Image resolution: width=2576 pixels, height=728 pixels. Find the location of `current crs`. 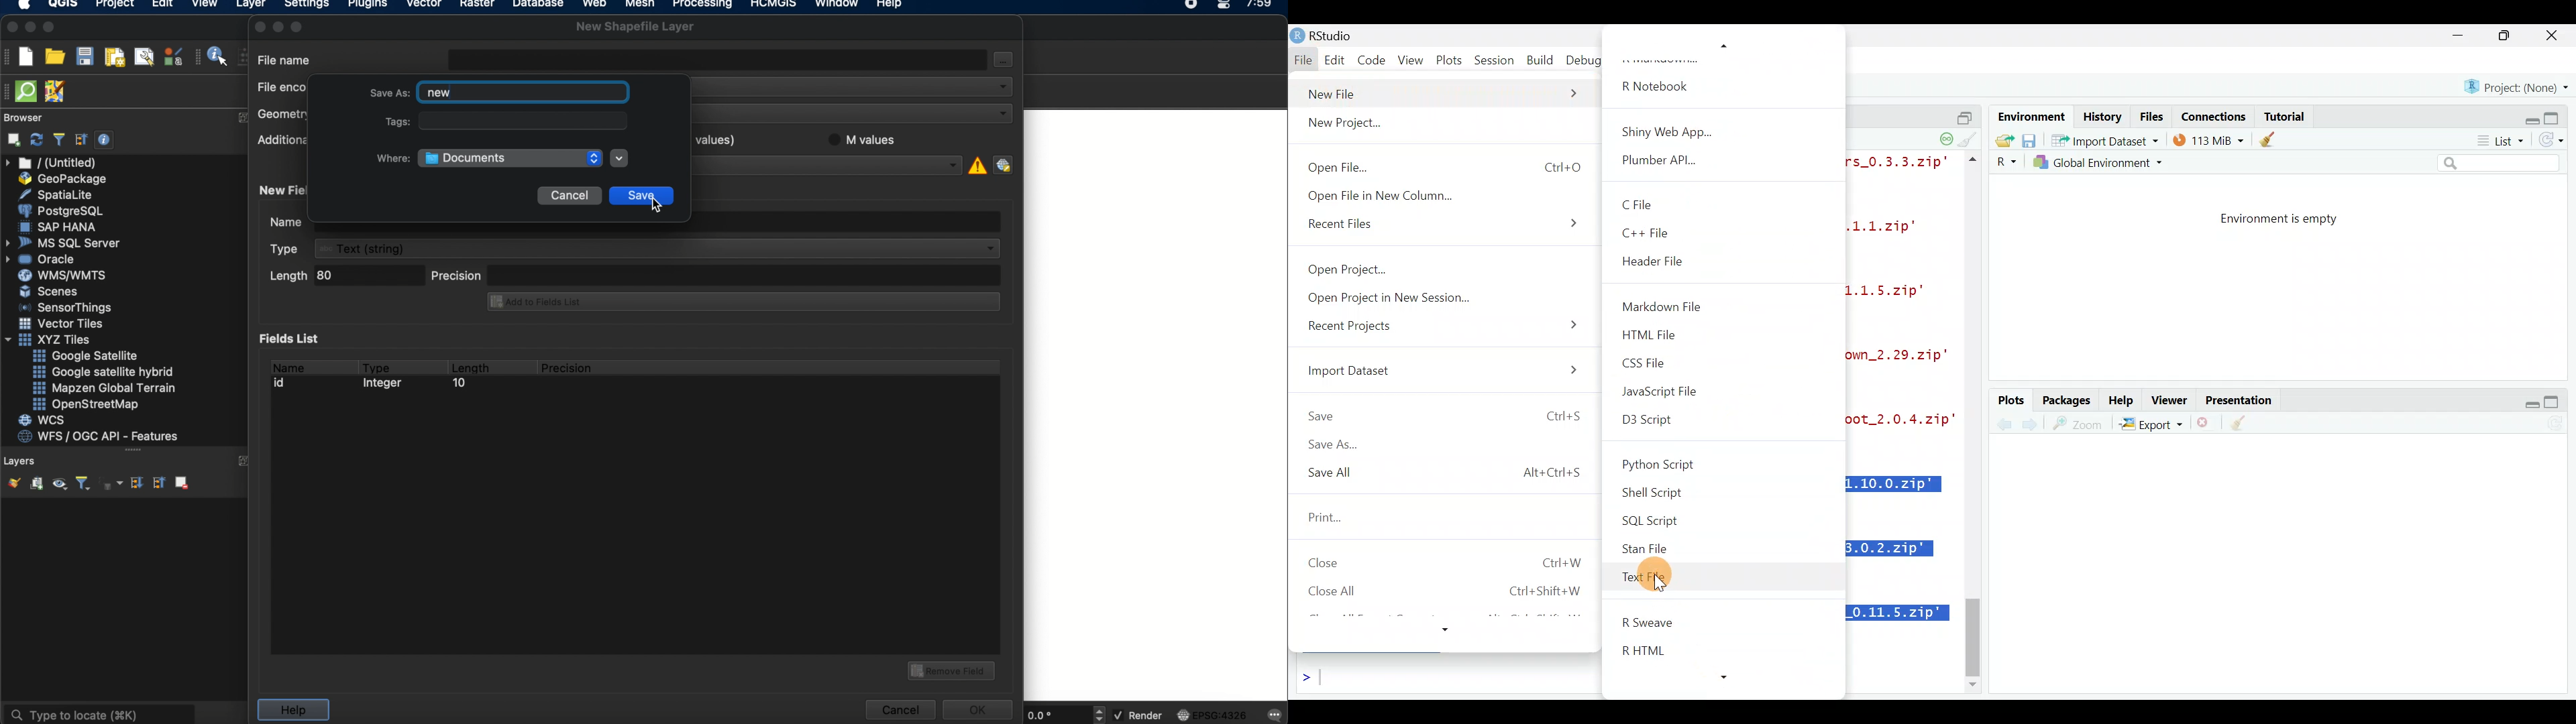

current crs is located at coordinates (1212, 714).